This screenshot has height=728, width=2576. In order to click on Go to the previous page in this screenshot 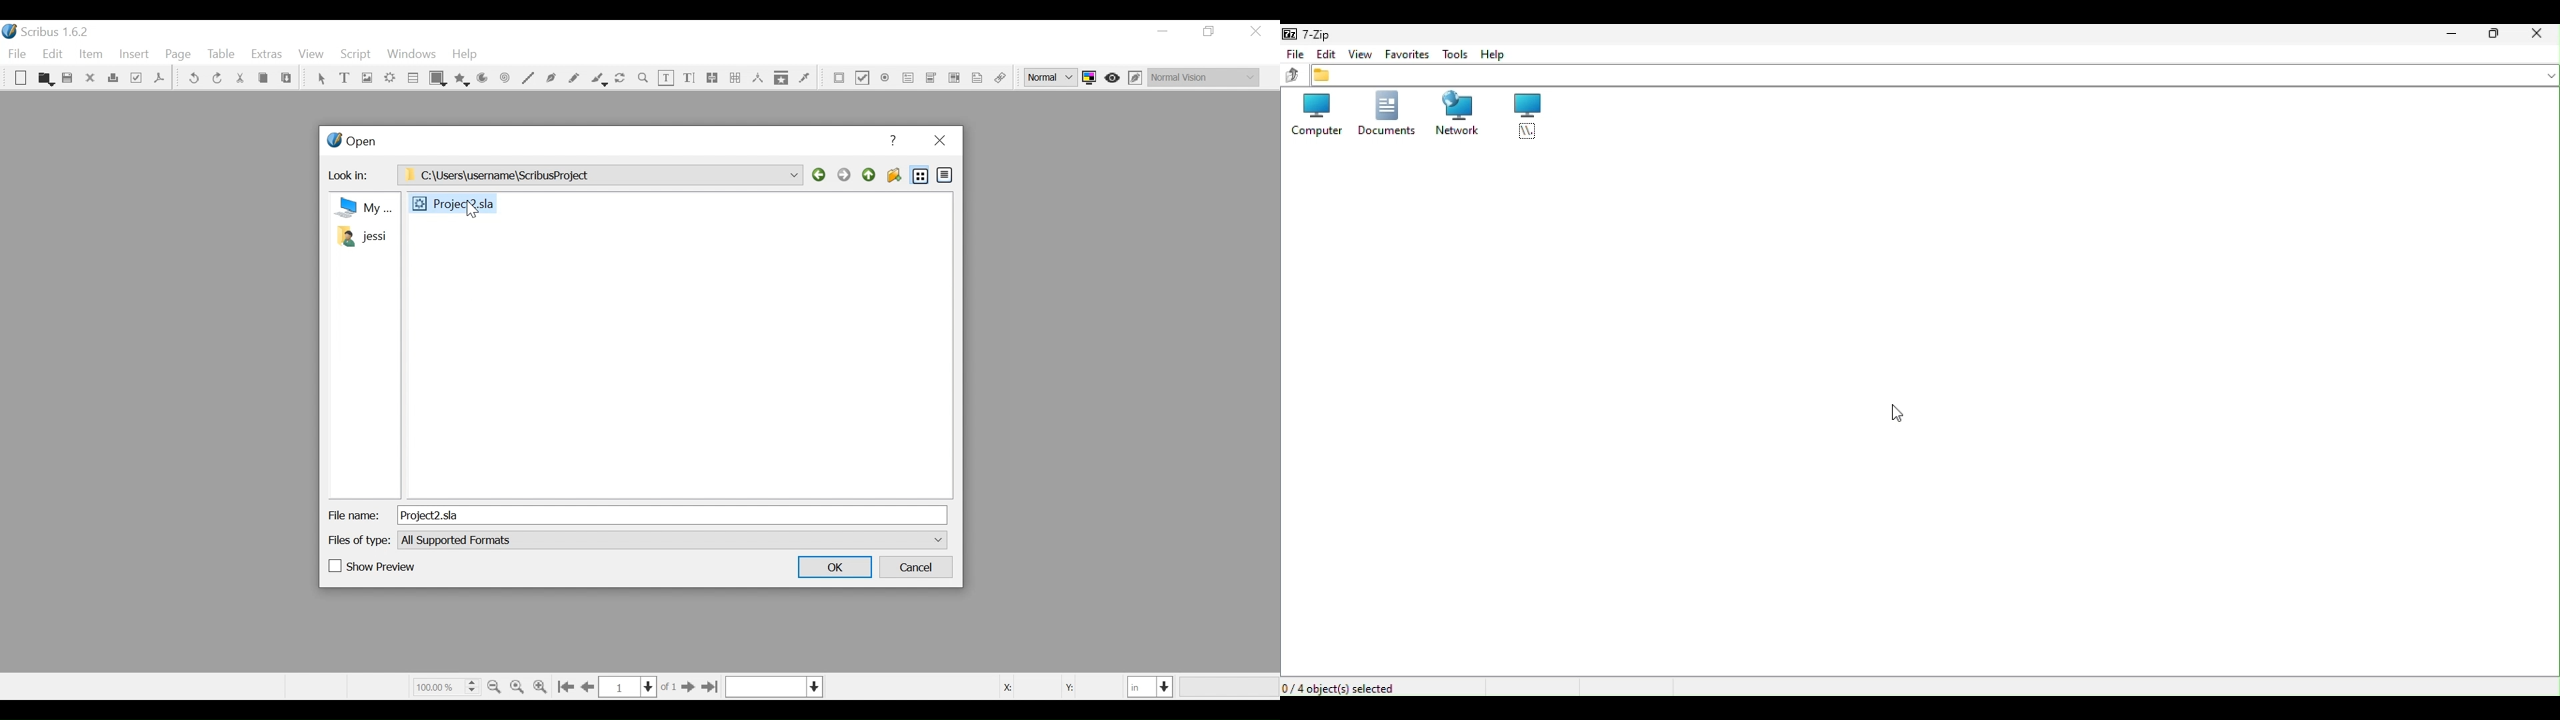, I will do `click(590, 687)`.